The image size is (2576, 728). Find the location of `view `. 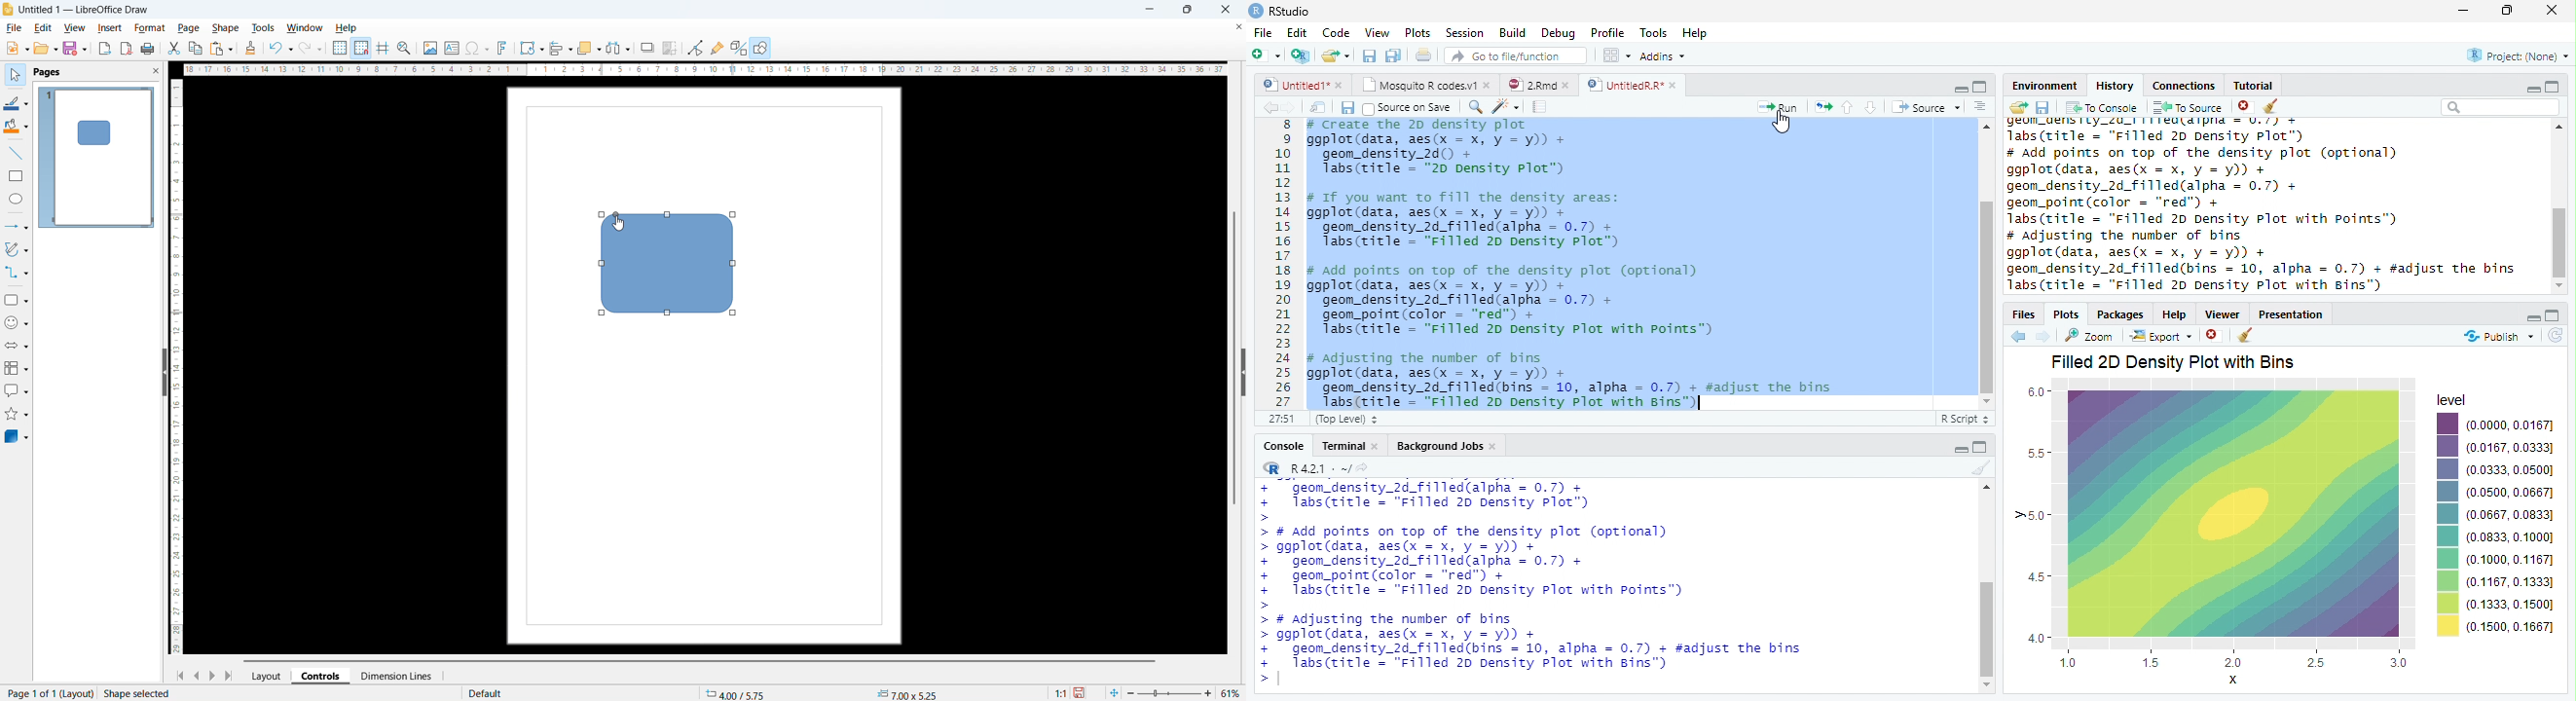

view  is located at coordinates (74, 29).